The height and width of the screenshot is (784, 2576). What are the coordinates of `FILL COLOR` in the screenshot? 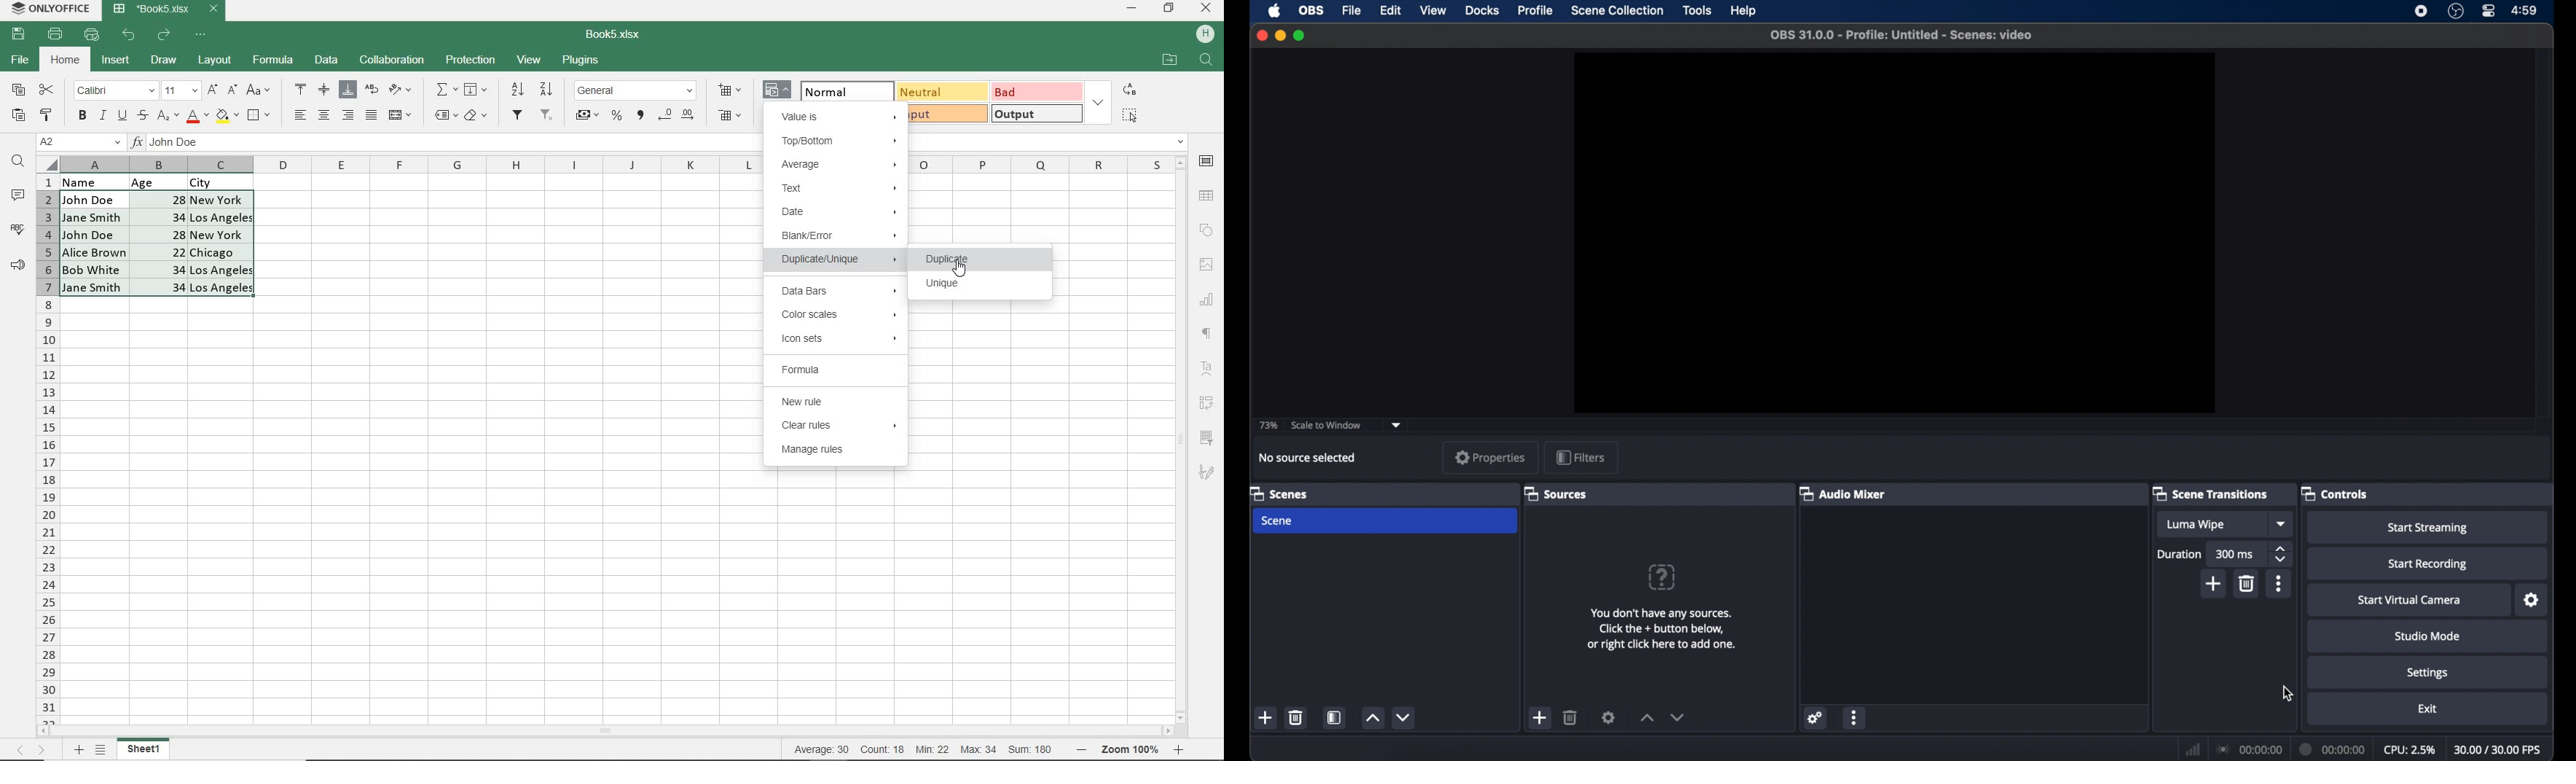 It's located at (227, 114).